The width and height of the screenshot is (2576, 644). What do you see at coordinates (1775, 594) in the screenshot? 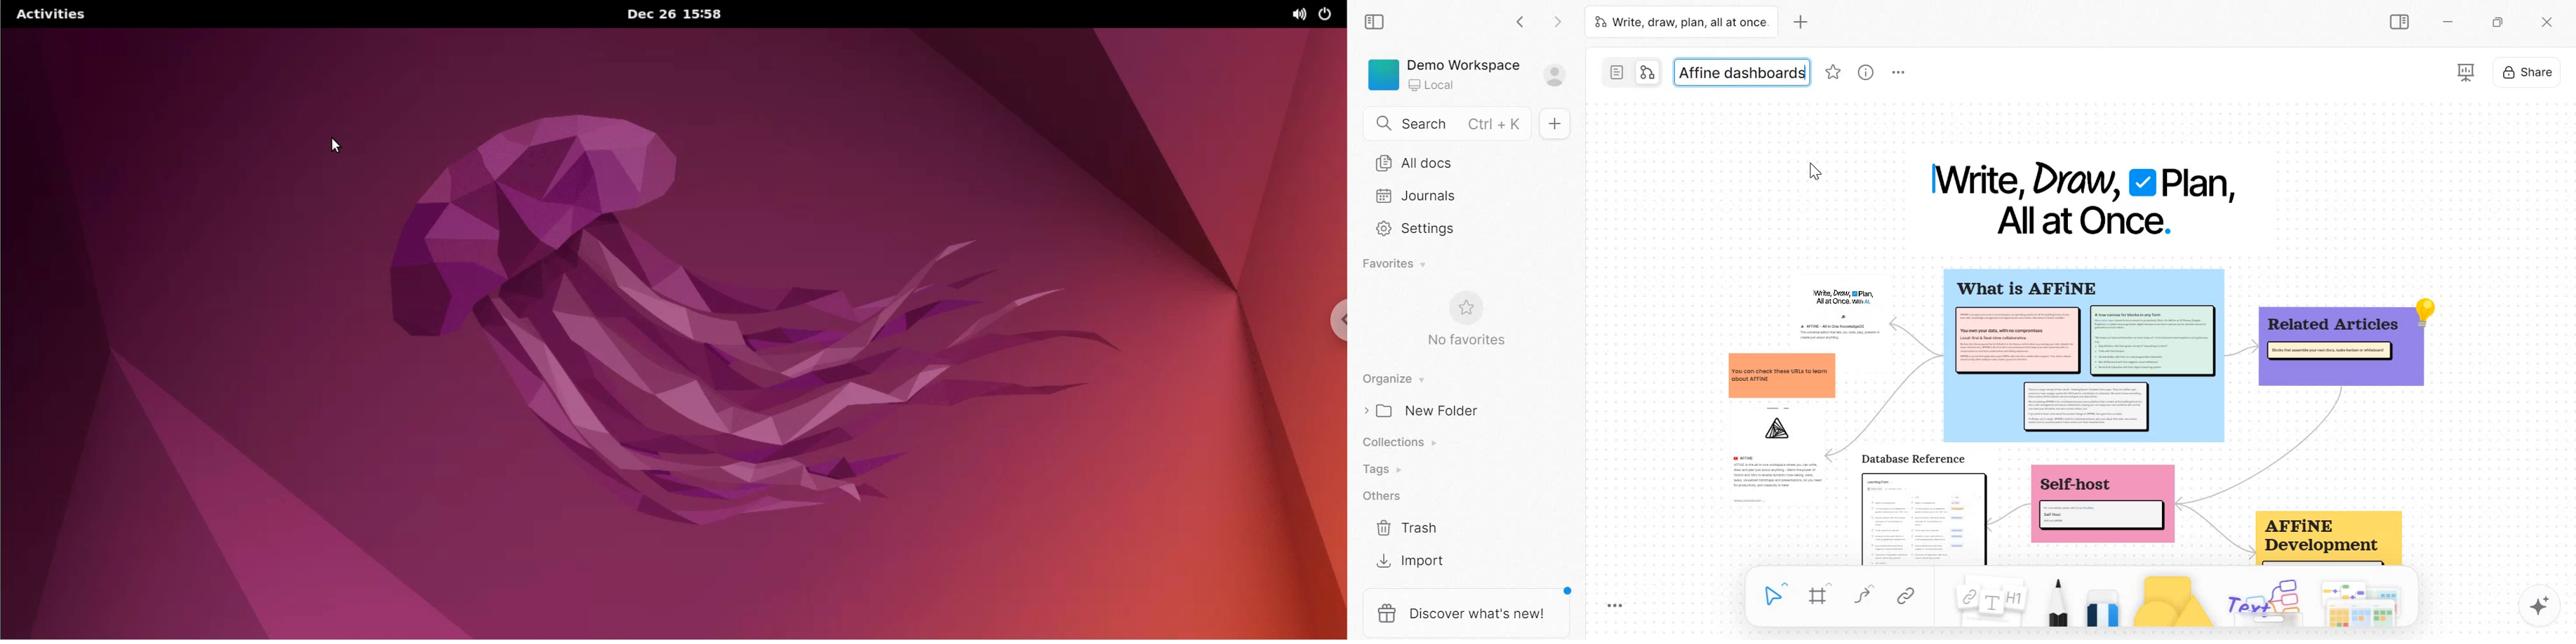
I see `Select` at bounding box center [1775, 594].